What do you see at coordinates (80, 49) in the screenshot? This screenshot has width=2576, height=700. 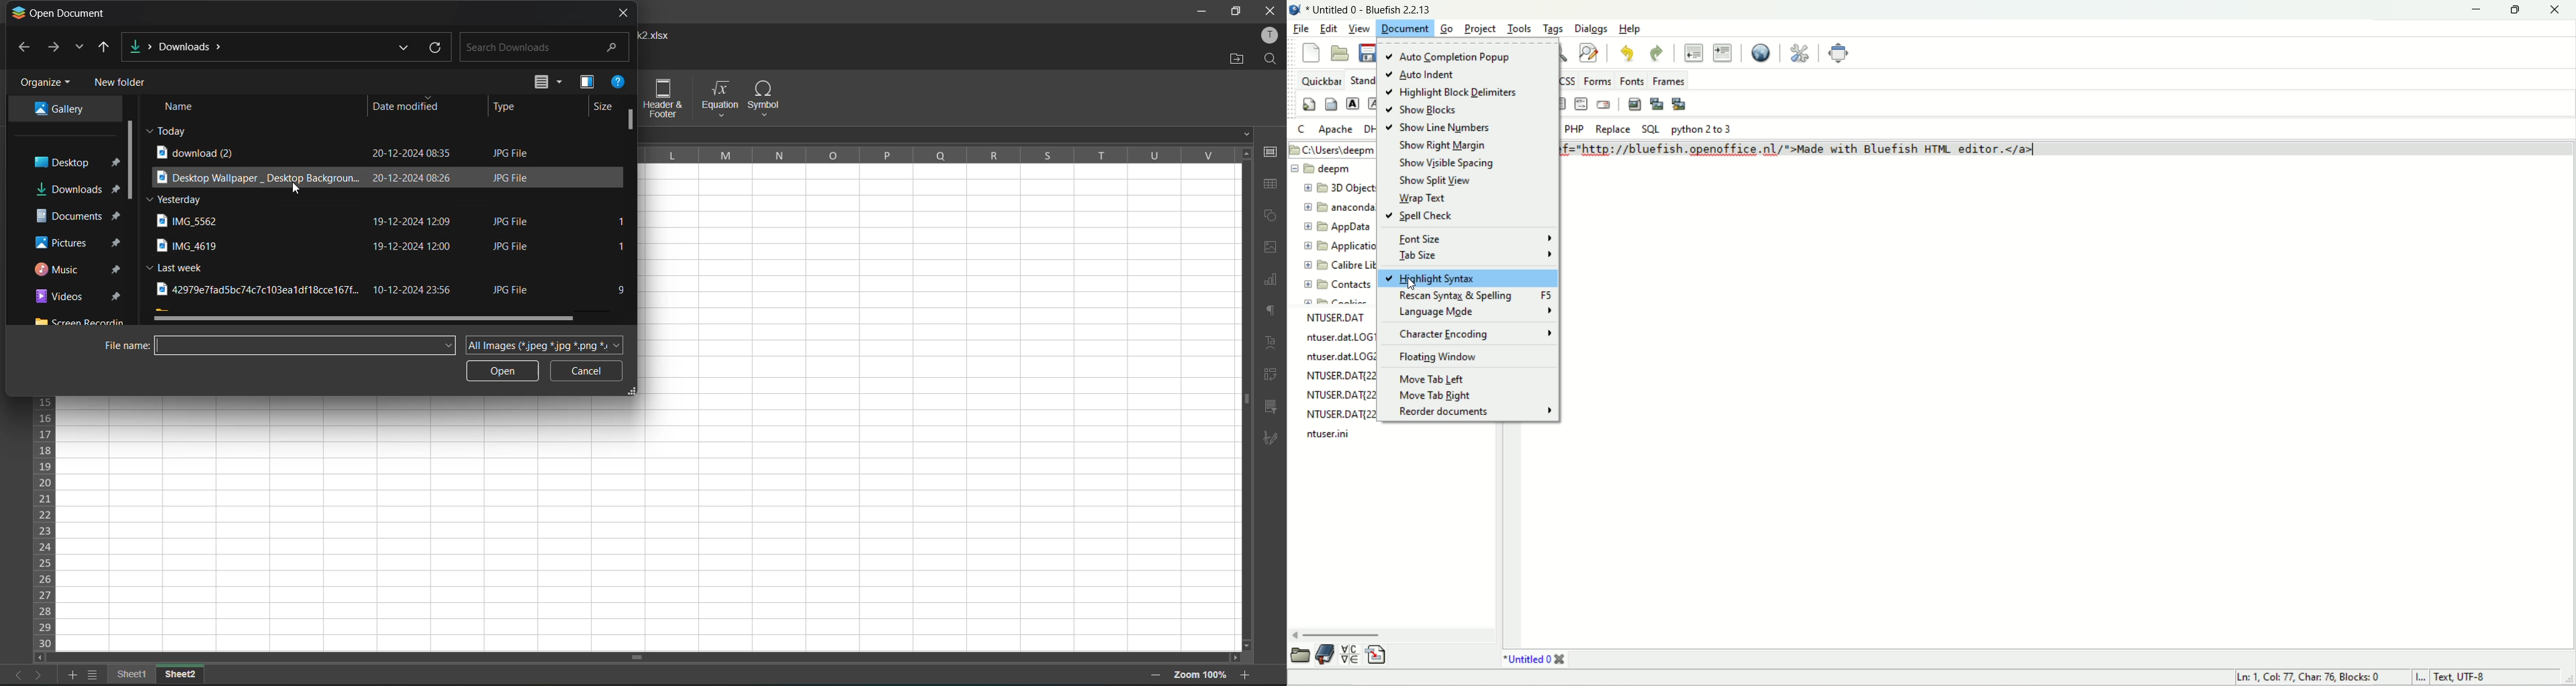 I see `recent locations` at bounding box center [80, 49].